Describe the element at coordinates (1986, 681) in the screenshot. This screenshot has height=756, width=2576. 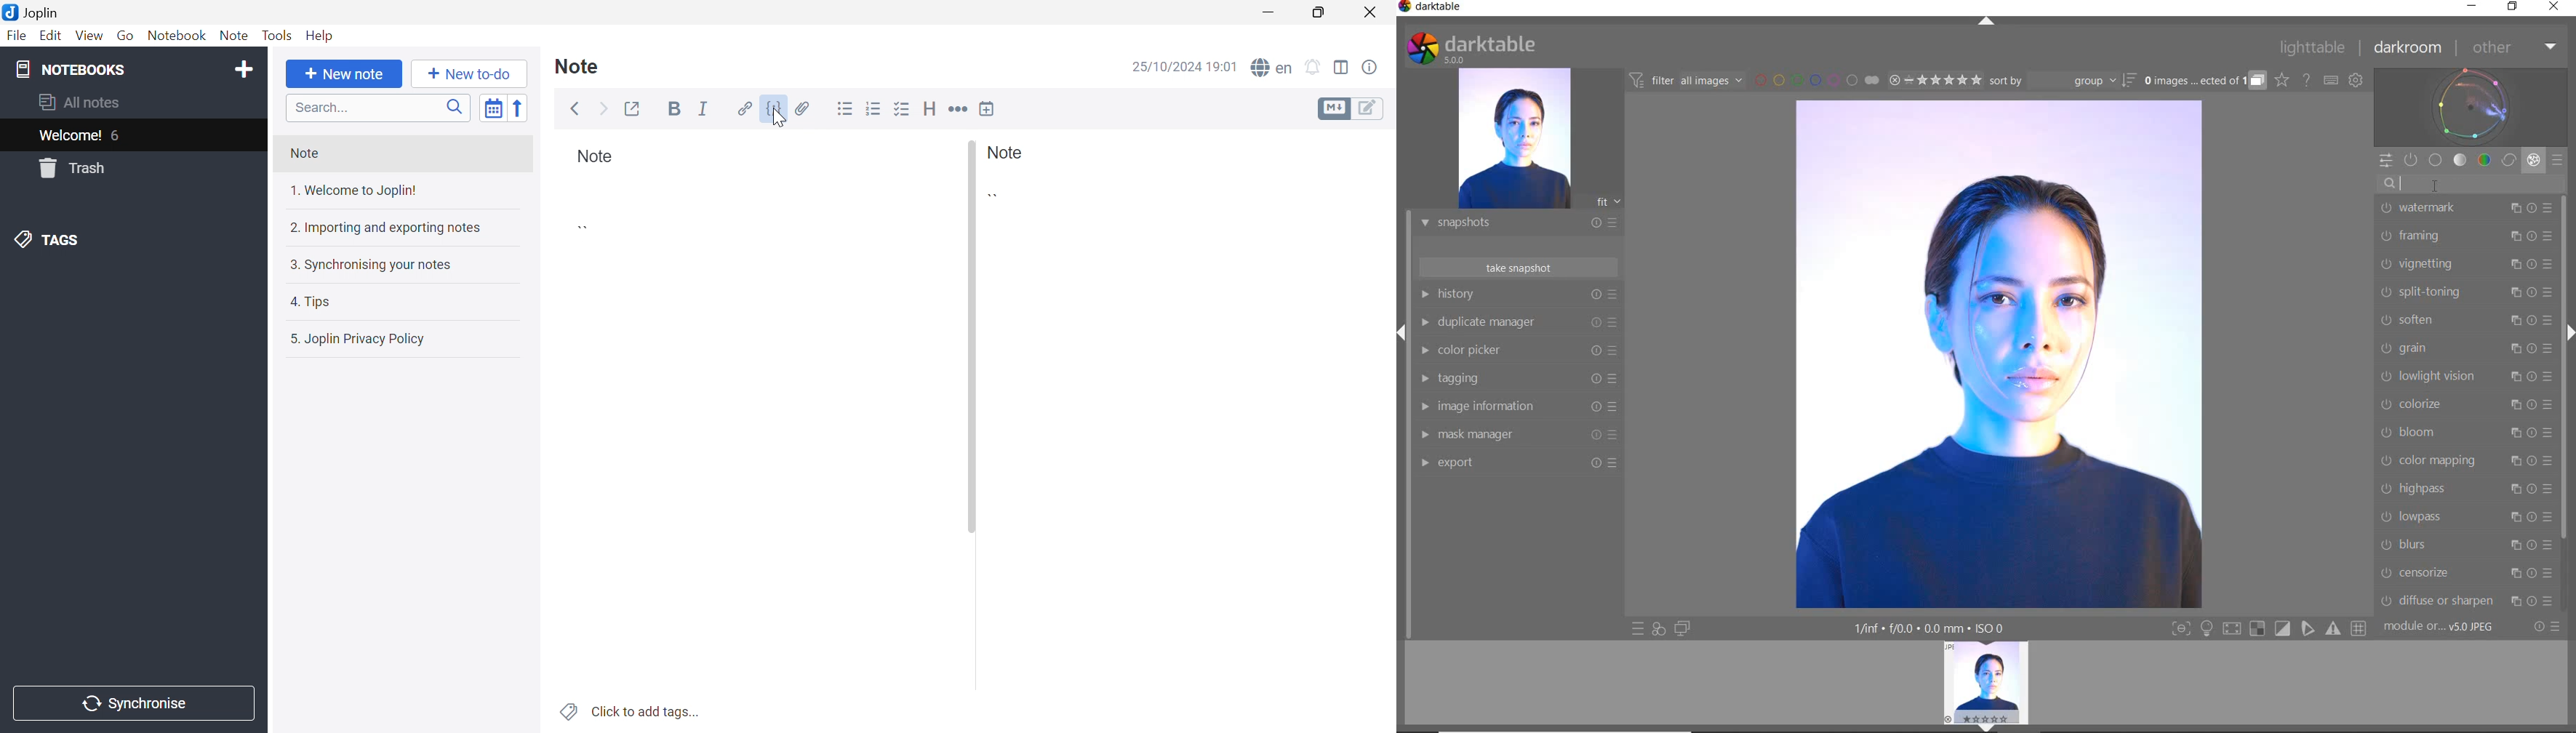
I see `IMAGE PREVIEW` at that location.